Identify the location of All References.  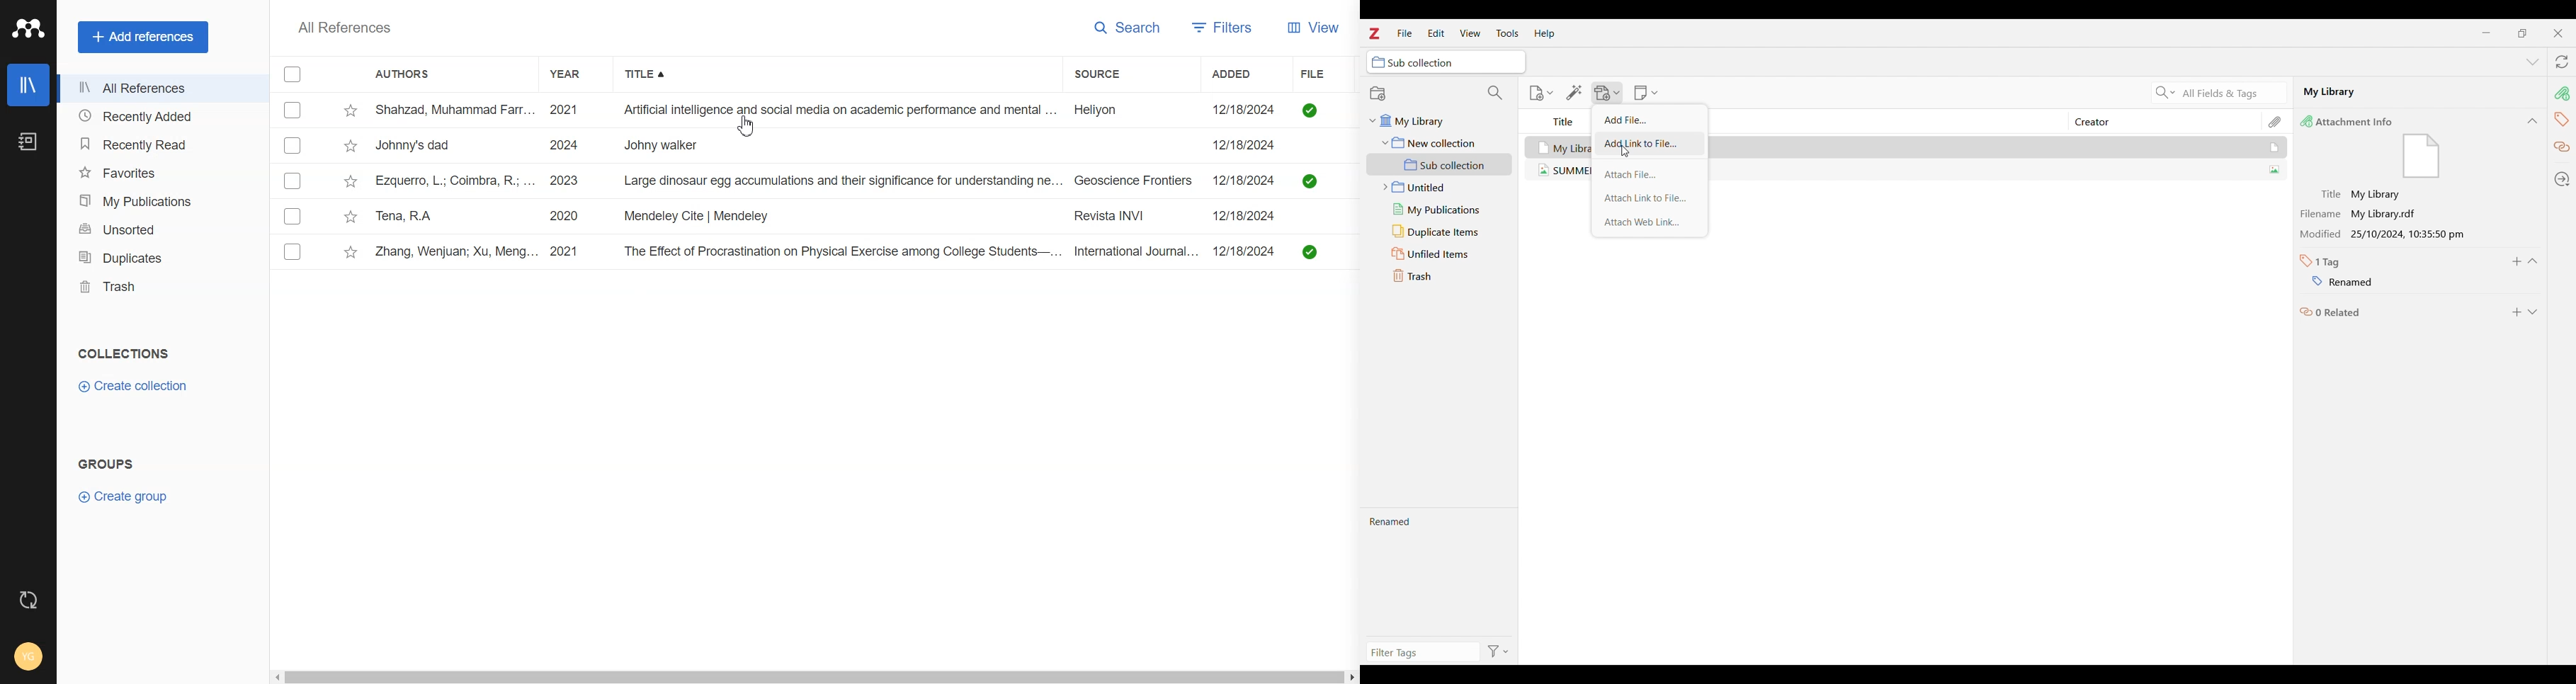
(357, 27).